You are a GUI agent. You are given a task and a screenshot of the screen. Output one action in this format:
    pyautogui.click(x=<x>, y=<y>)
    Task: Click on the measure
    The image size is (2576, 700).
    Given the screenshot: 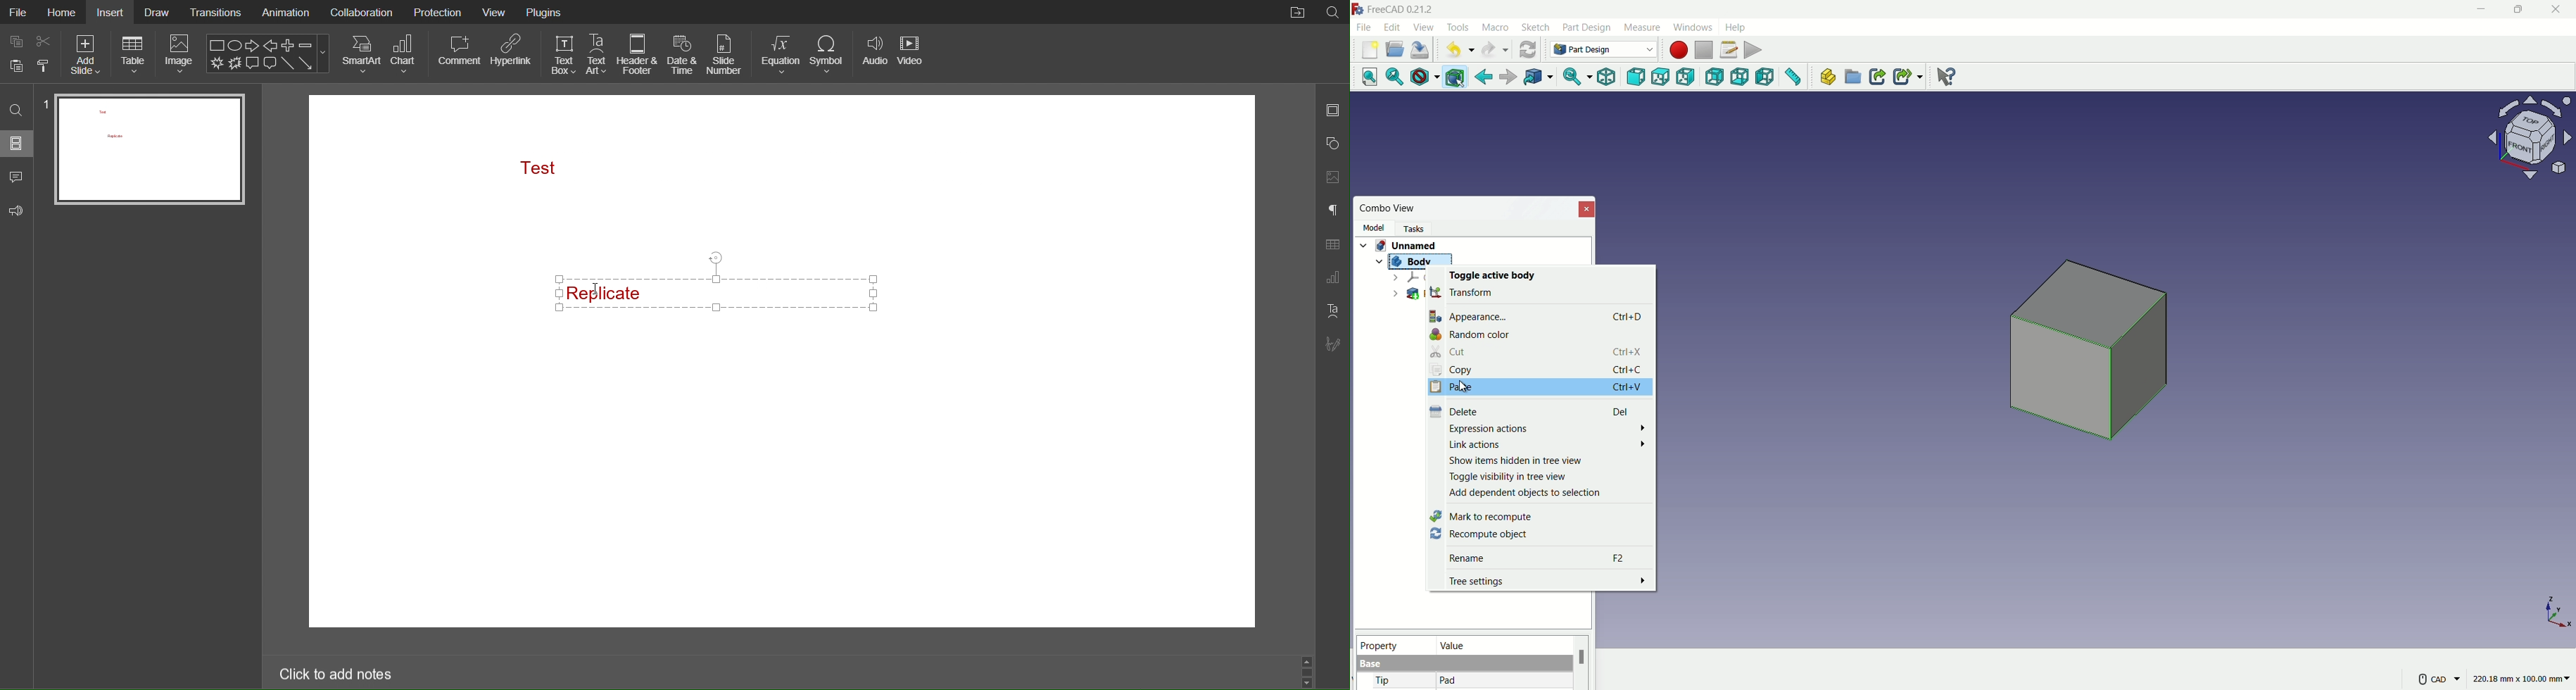 What is the action you would take?
    pyautogui.click(x=1794, y=79)
    